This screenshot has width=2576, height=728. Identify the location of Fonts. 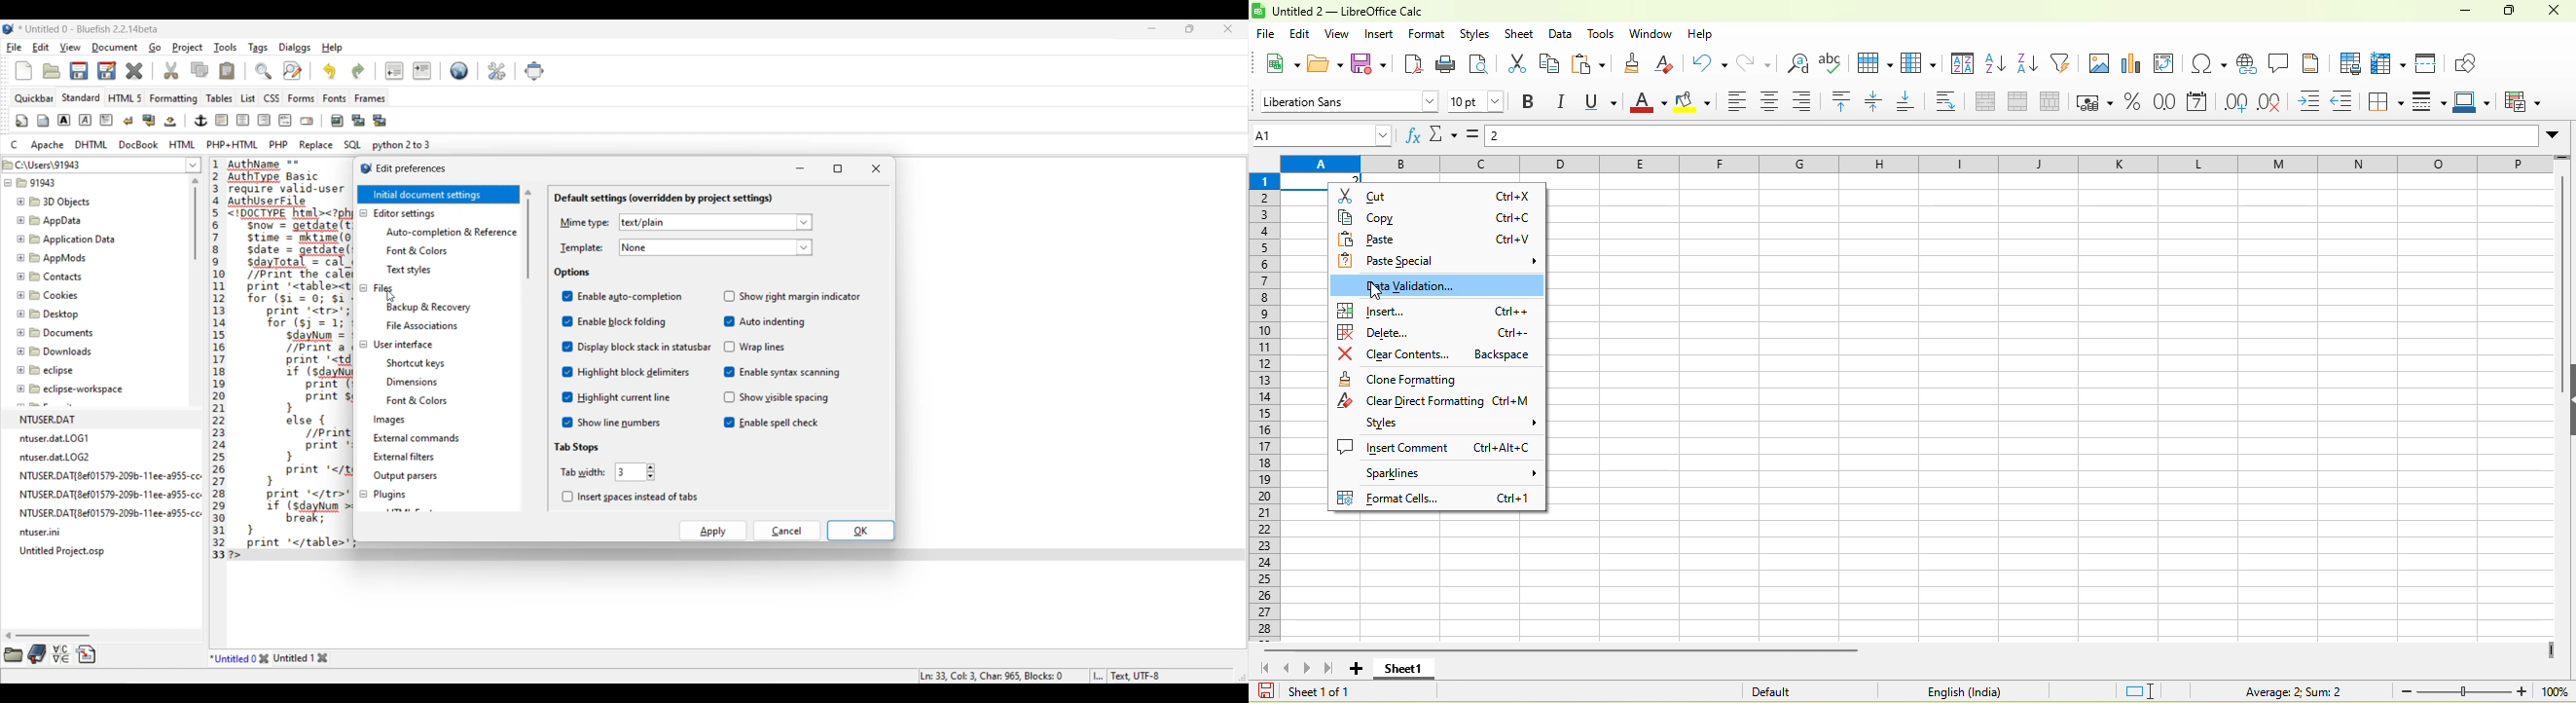
(335, 98).